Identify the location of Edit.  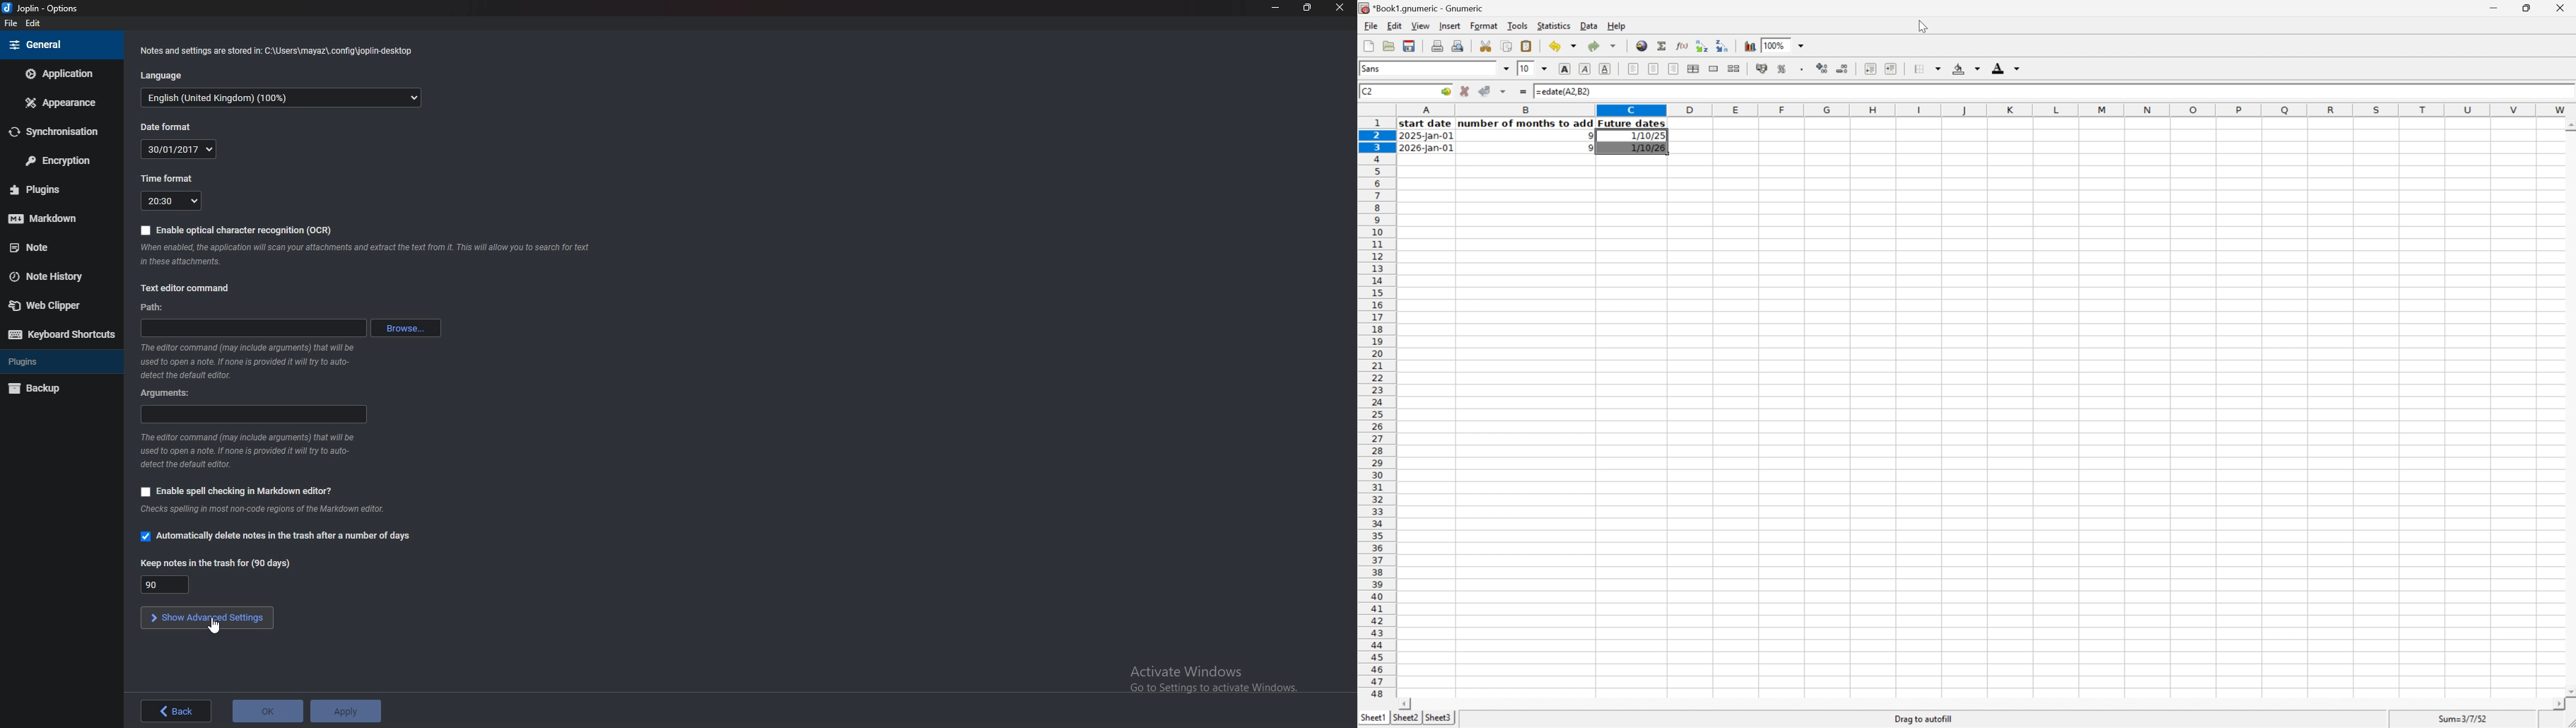
(1395, 25).